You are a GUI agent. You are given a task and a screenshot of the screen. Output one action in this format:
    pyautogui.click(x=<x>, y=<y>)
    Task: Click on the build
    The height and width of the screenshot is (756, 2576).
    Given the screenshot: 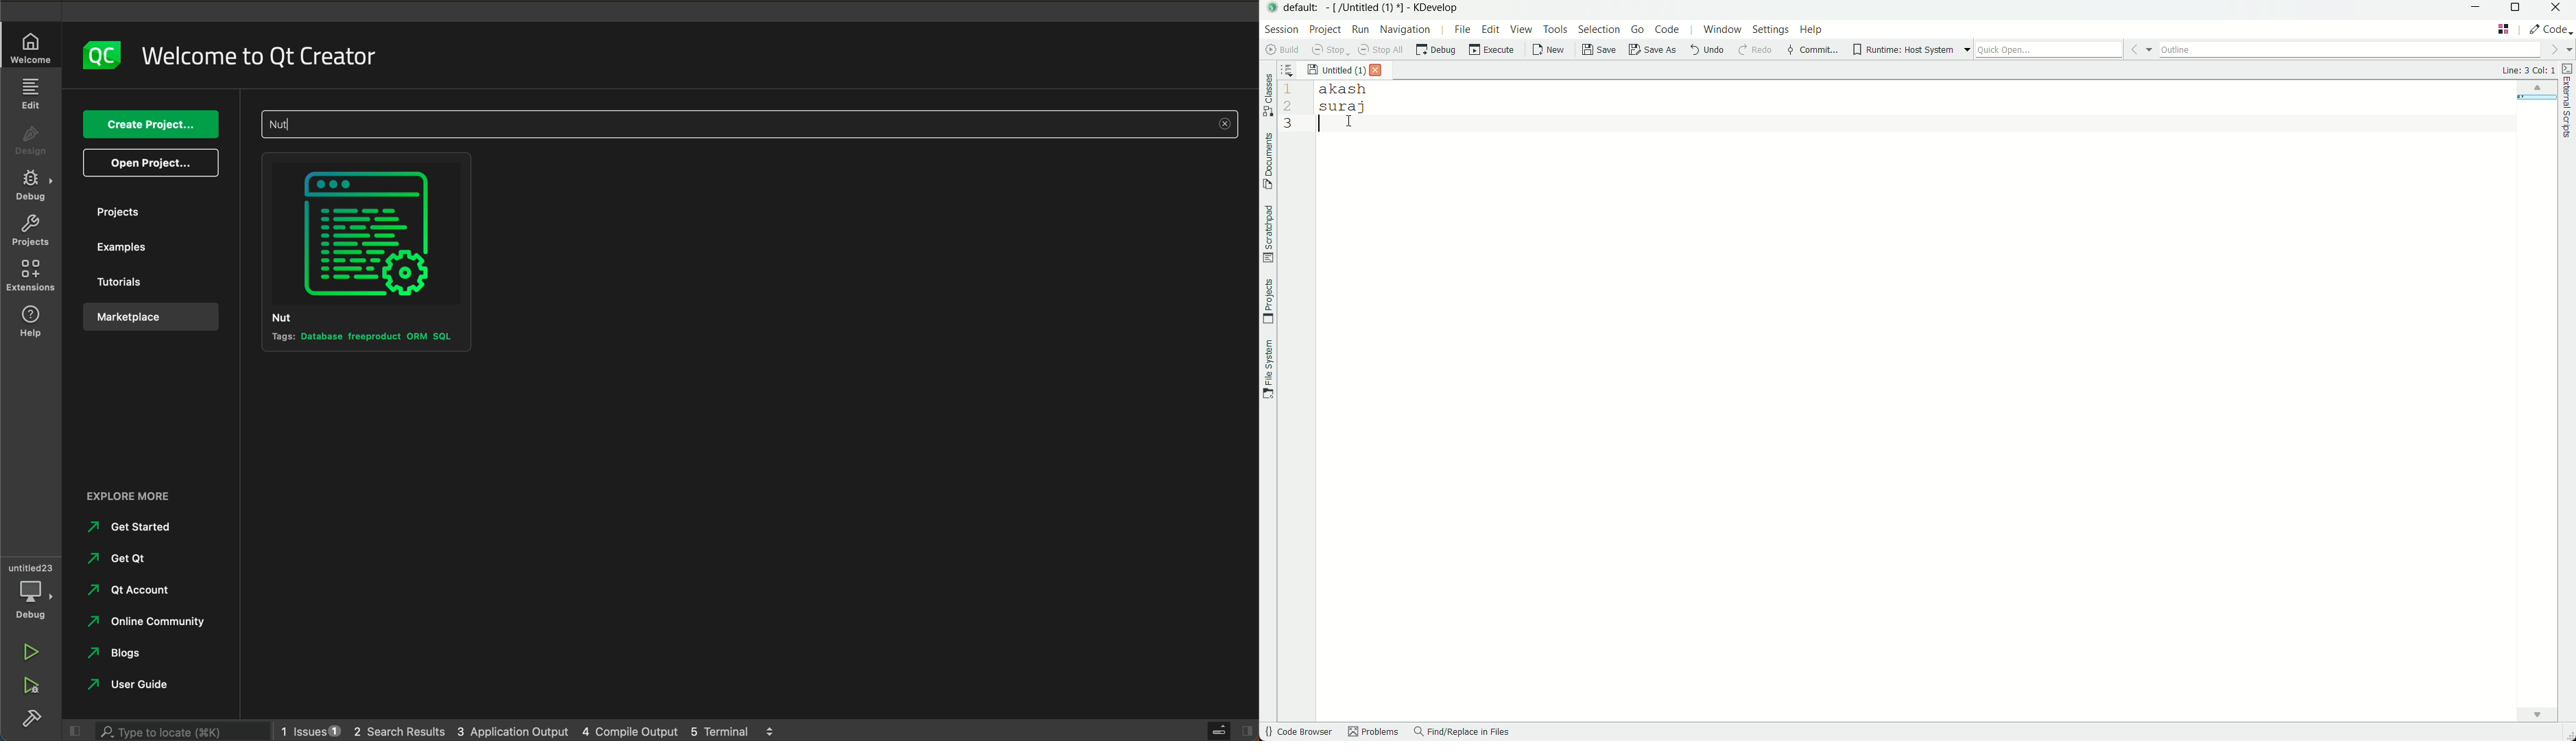 What is the action you would take?
    pyautogui.click(x=34, y=719)
    